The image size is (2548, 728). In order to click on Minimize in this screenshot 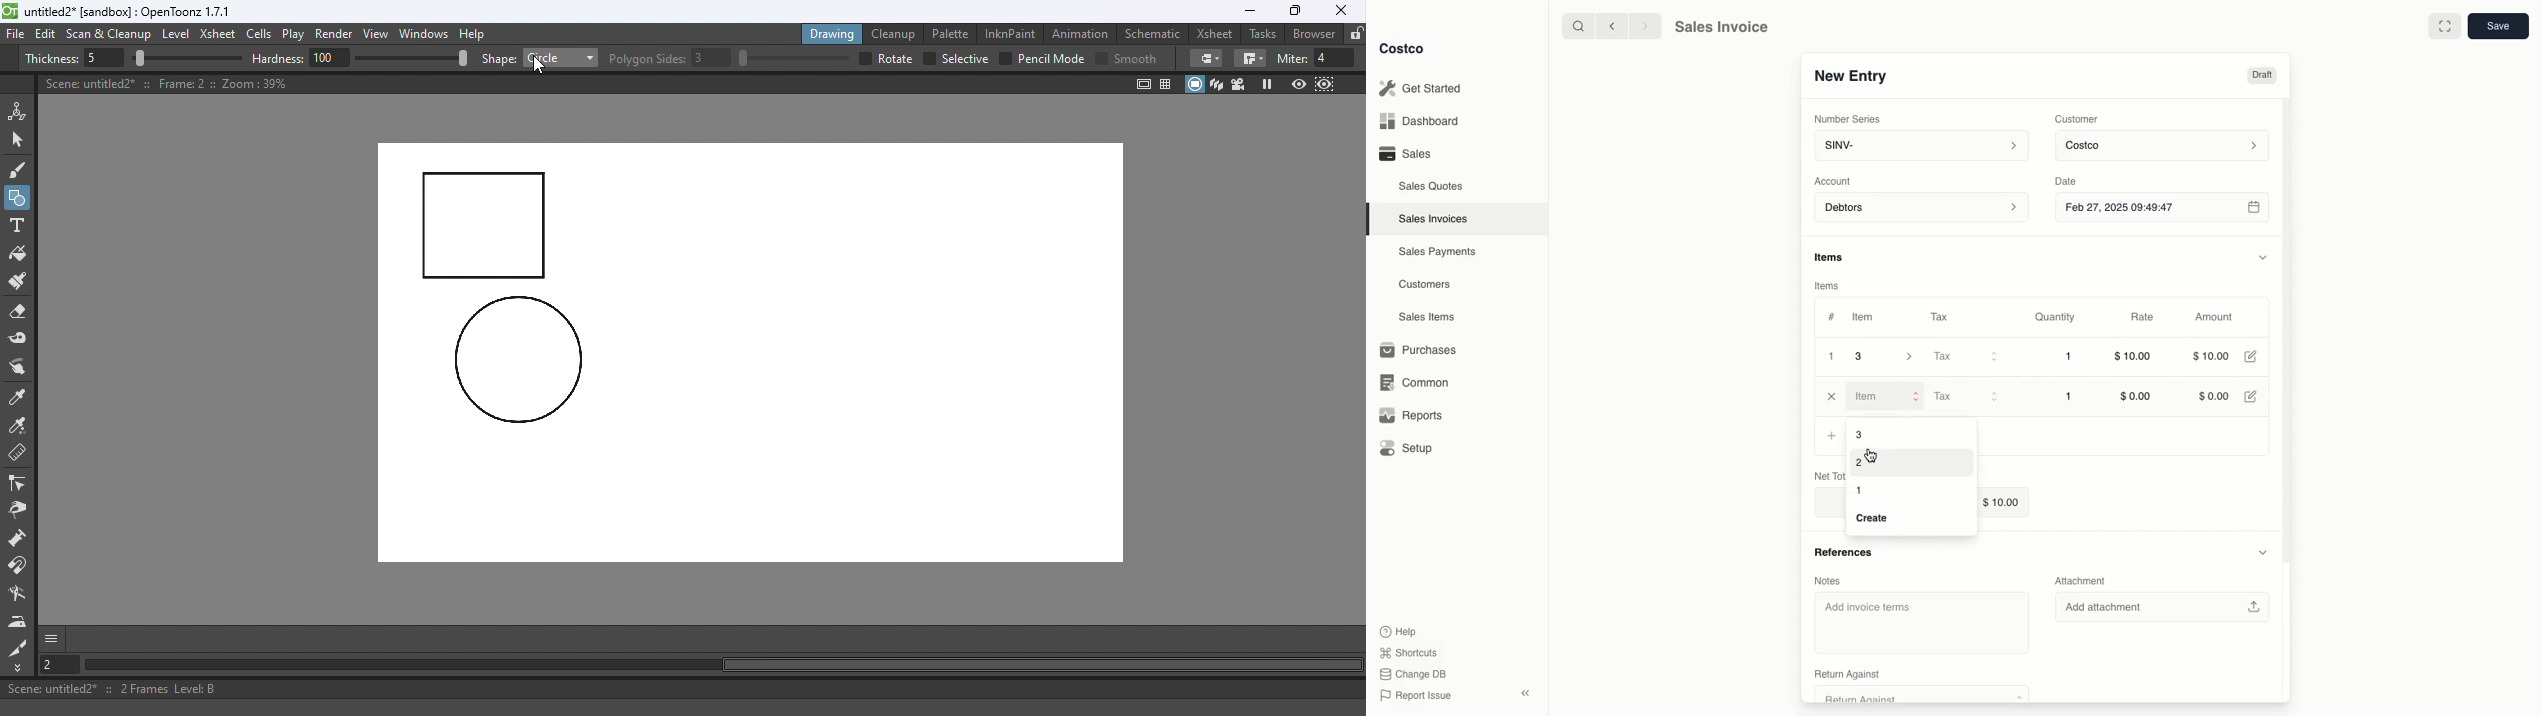, I will do `click(1249, 11)`.